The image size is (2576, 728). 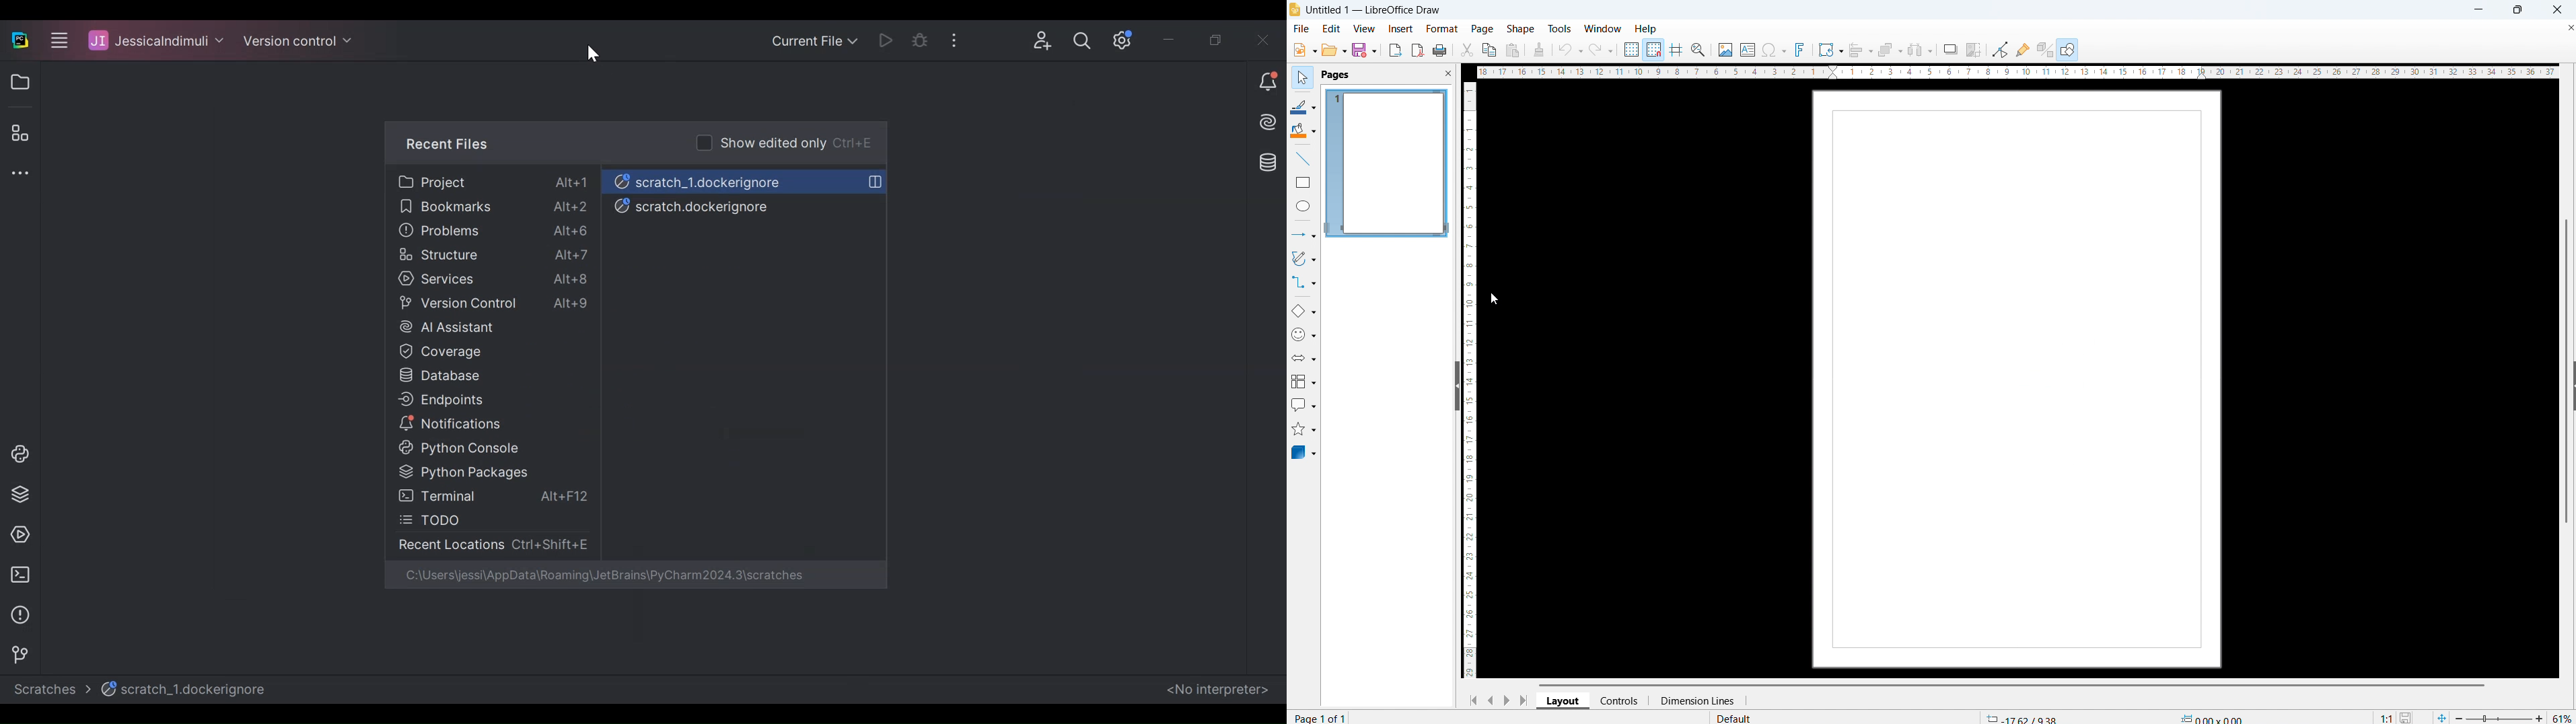 I want to click on go to first page, so click(x=1472, y=700).